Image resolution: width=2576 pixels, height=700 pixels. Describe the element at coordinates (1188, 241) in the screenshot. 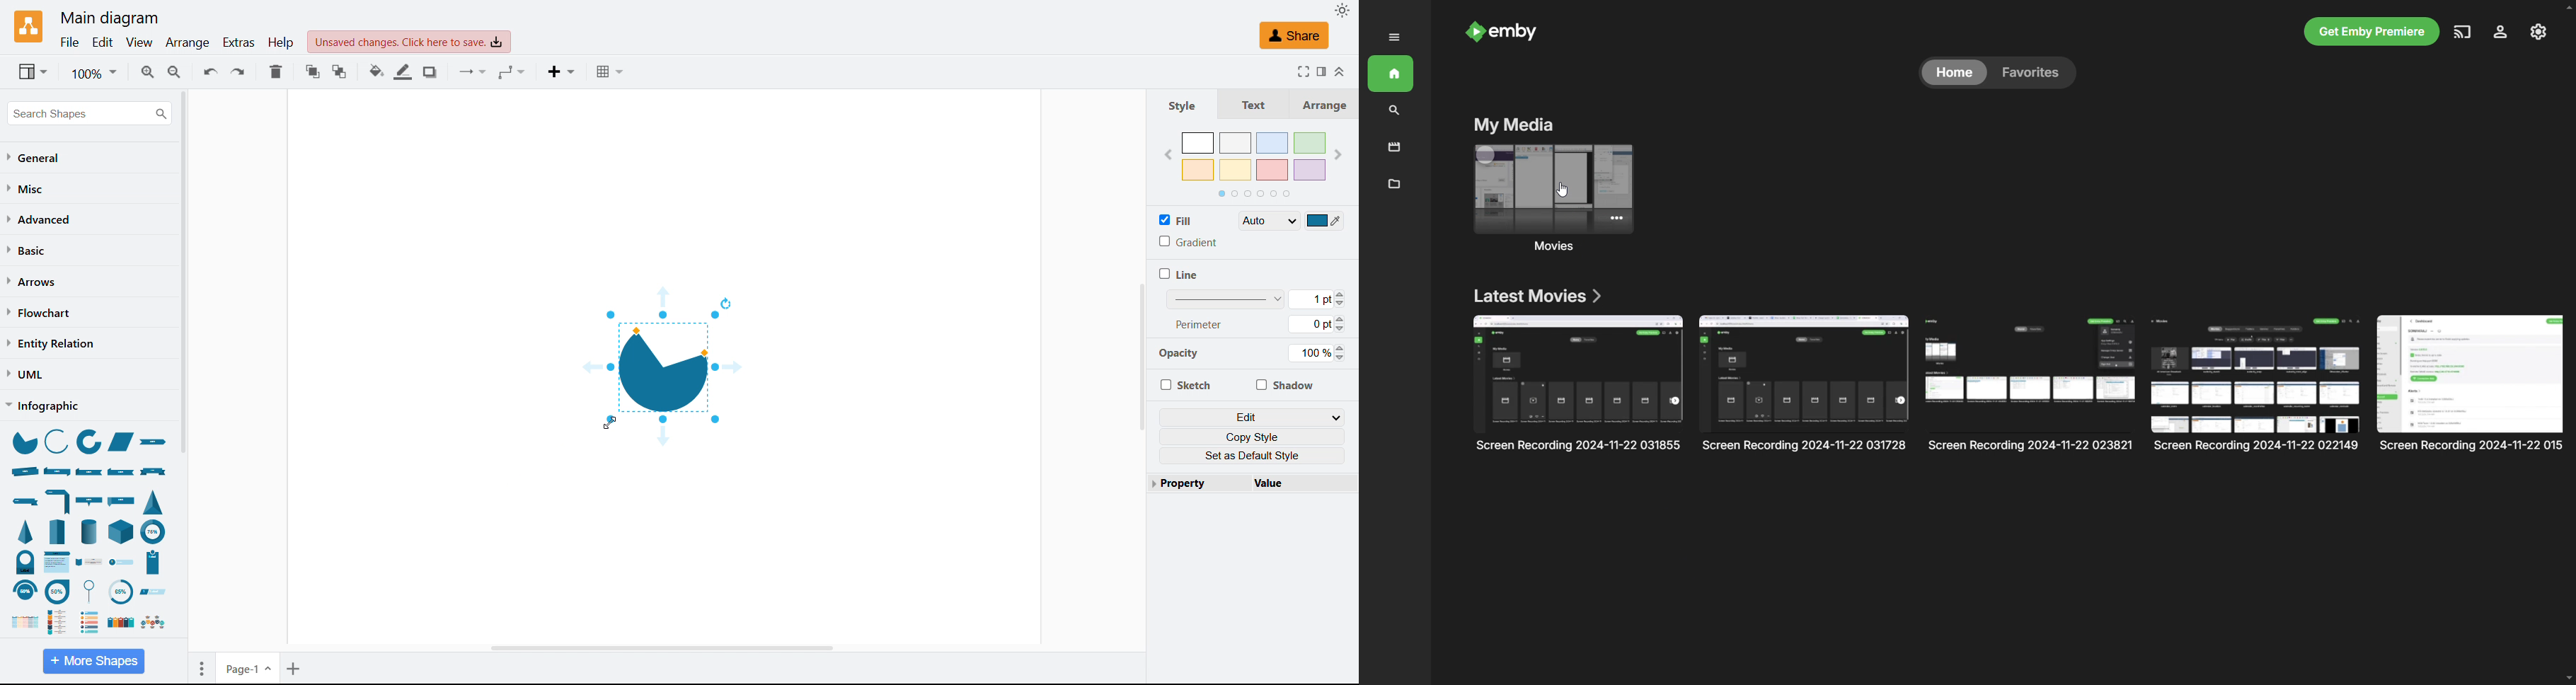

I see `Gradient ` at that location.